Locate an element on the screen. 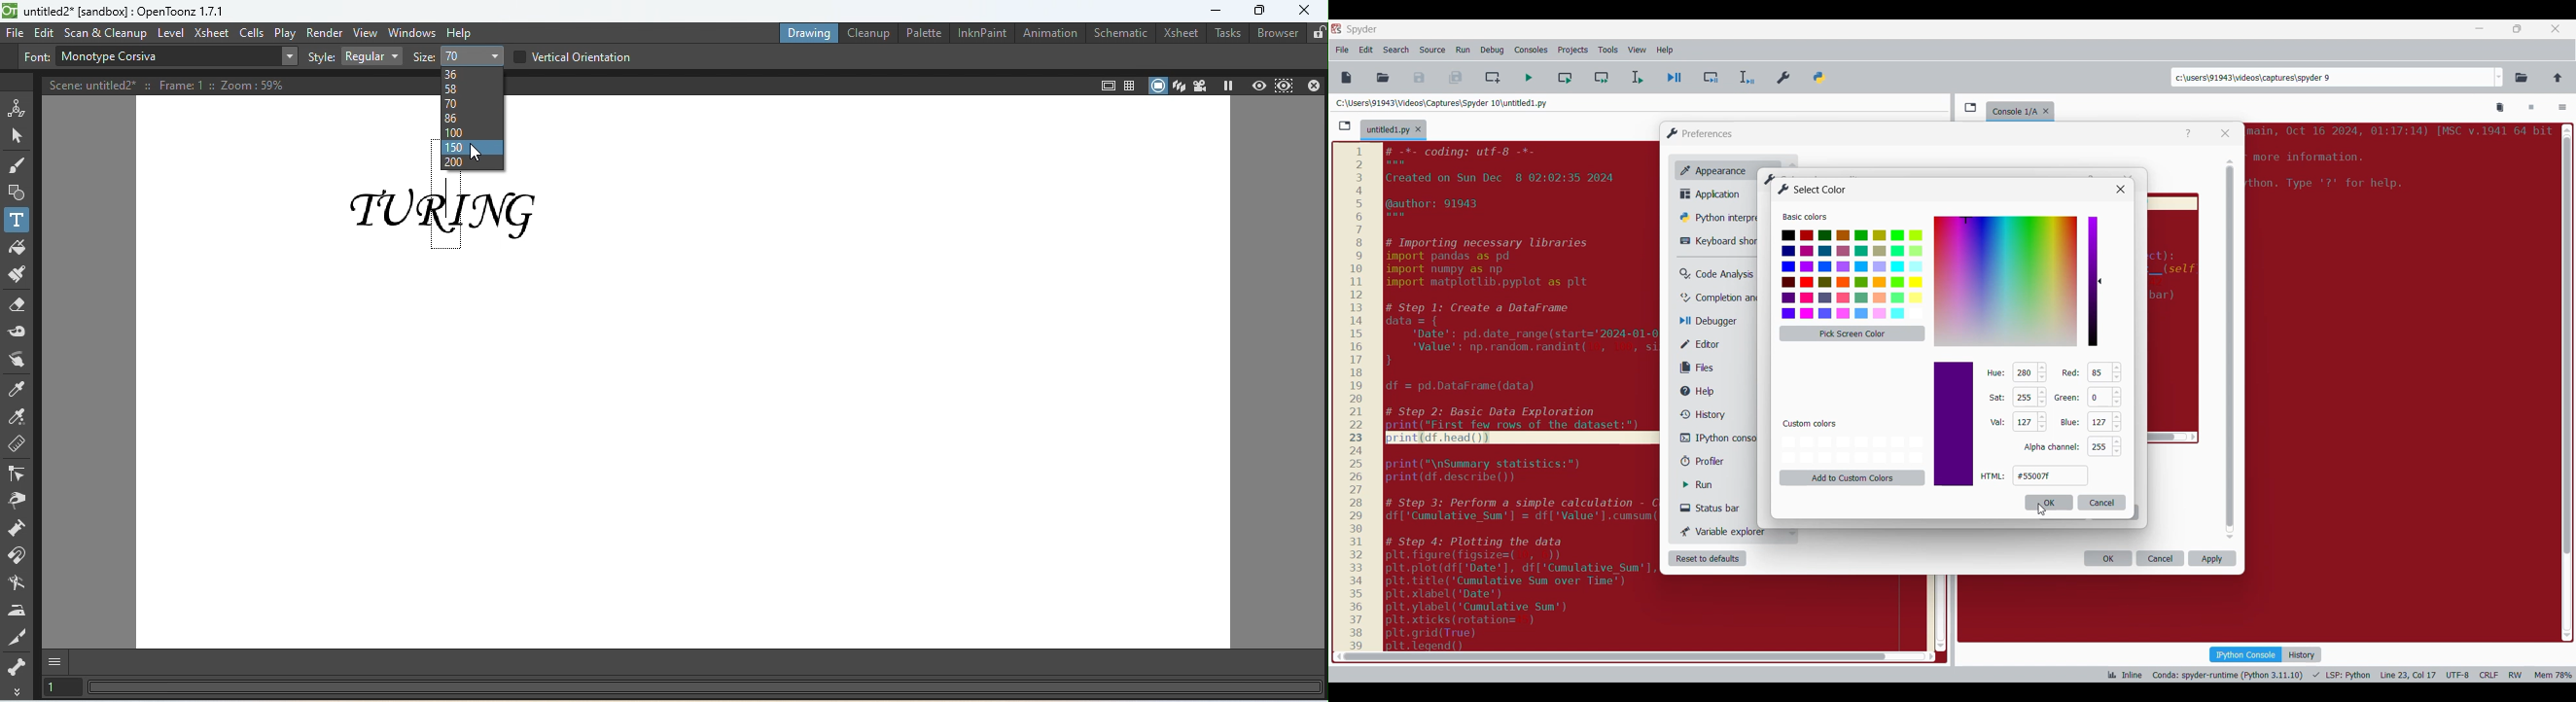 The width and height of the screenshot is (2576, 728). 100 is located at coordinates (470, 132).